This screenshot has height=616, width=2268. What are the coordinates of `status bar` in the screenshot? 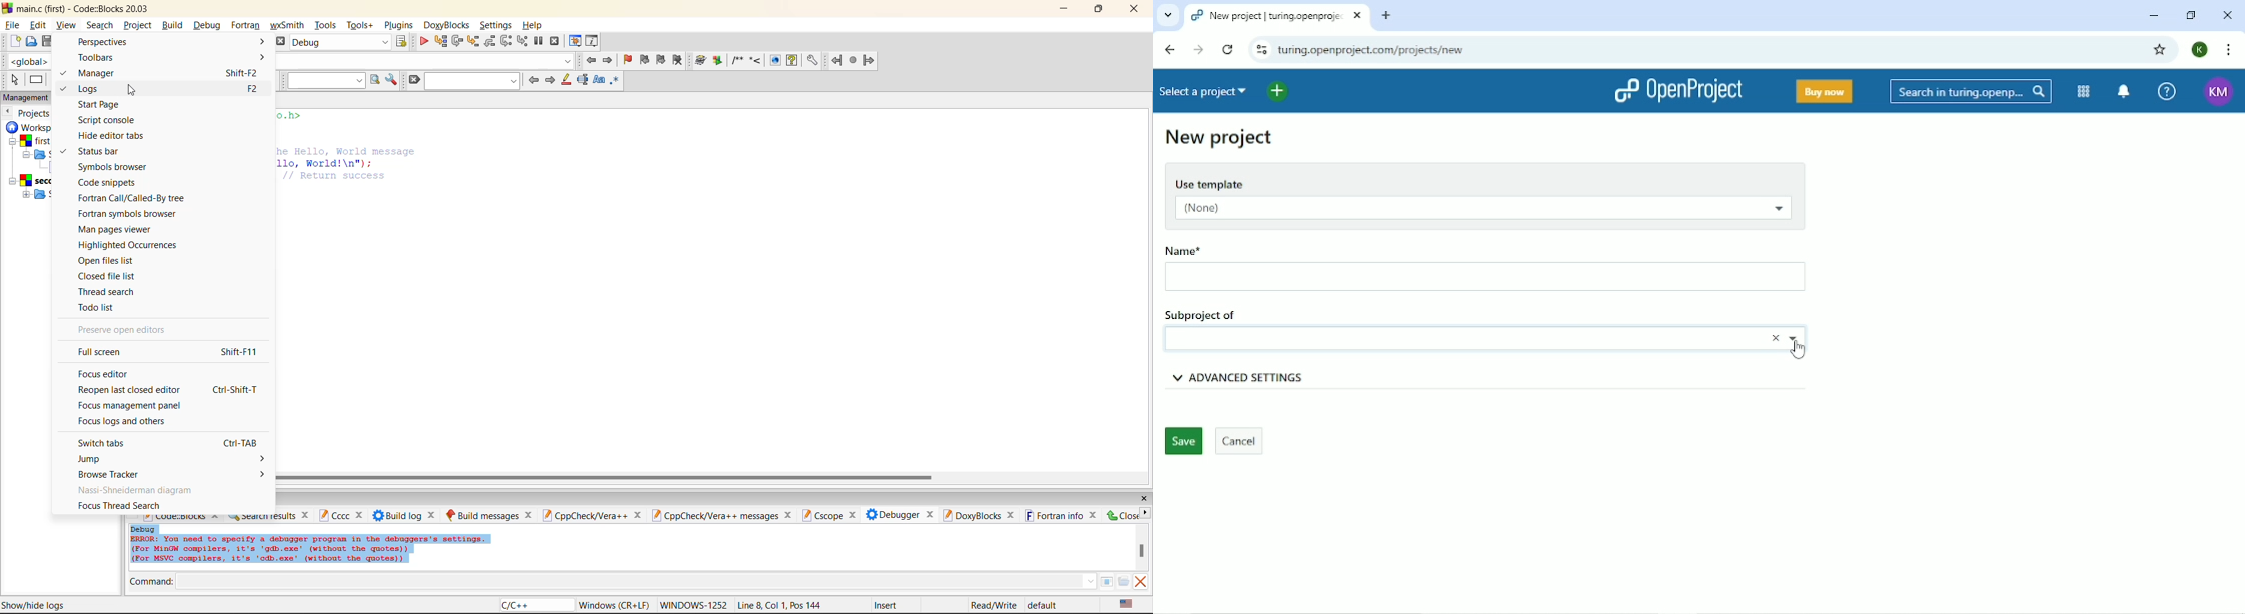 It's located at (102, 152).